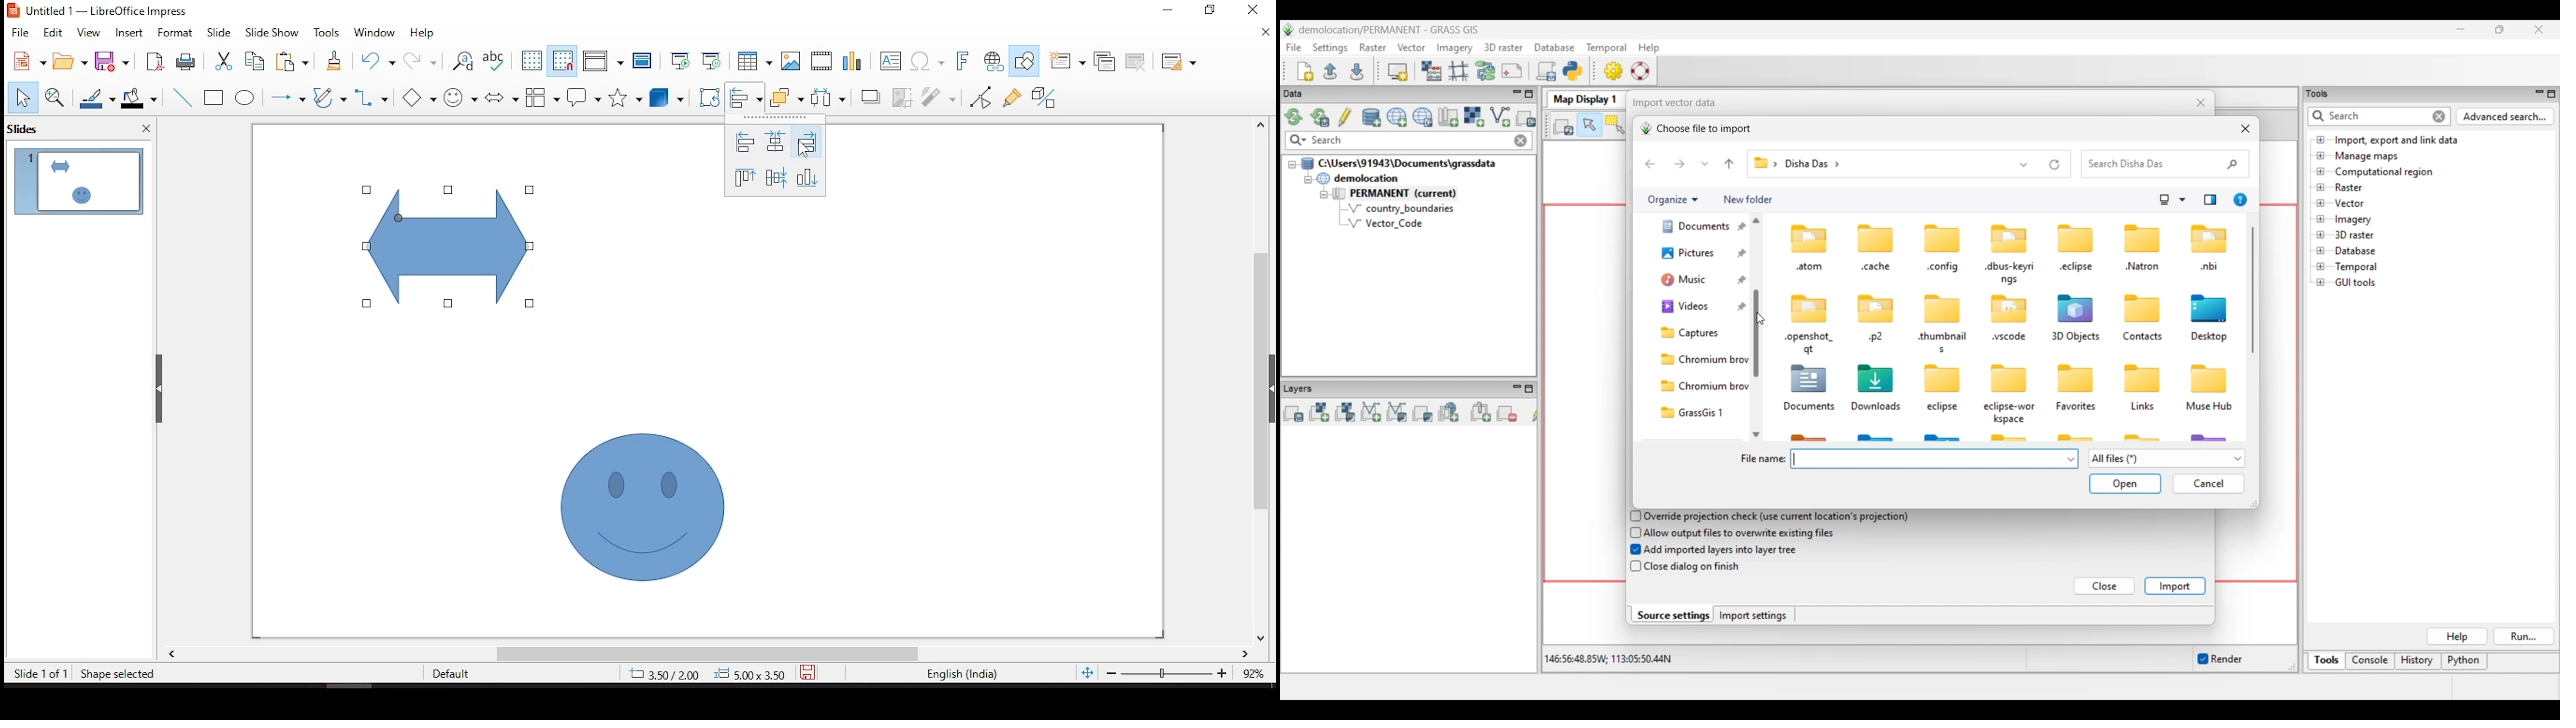 Image resolution: width=2576 pixels, height=728 pixels. I want to click on block arrows, so click(500, 94).